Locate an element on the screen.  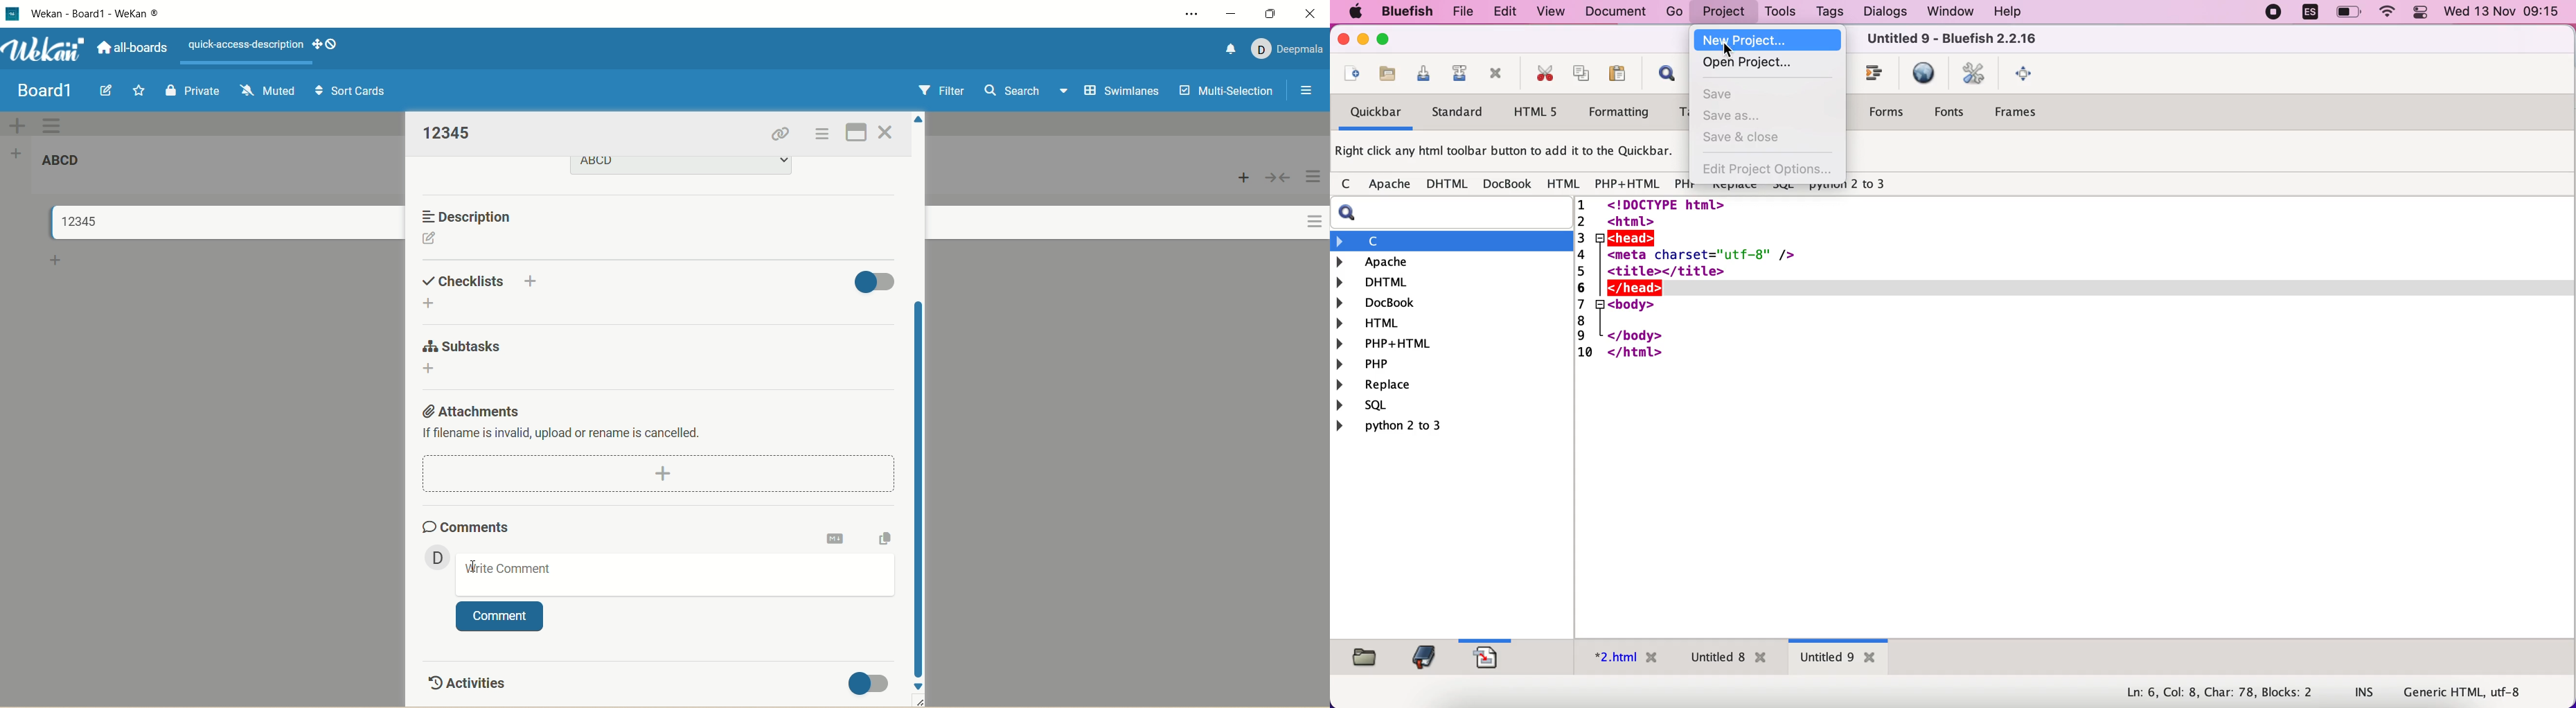
CURSOR is located at coordinates (1728, 51).